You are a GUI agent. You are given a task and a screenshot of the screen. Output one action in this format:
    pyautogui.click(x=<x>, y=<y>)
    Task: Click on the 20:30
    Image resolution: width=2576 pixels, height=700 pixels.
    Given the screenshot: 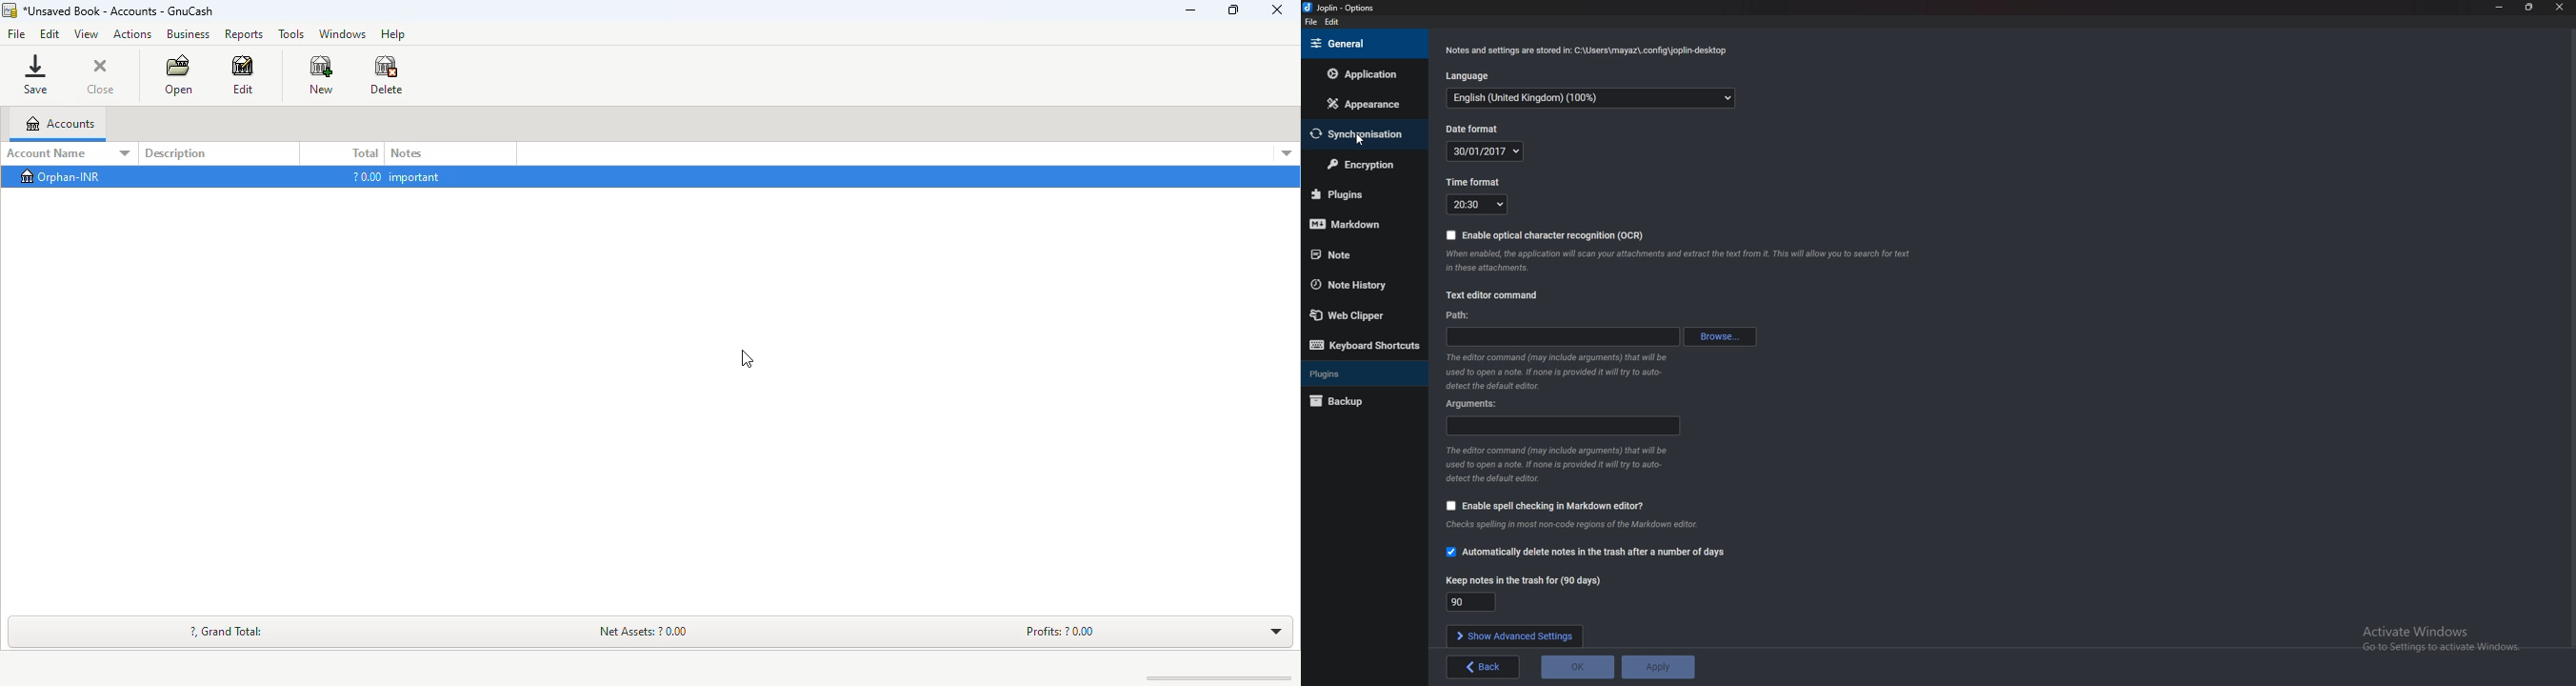 What is the action you would take?
    pyautogui.click(x=1477, y=204)
    